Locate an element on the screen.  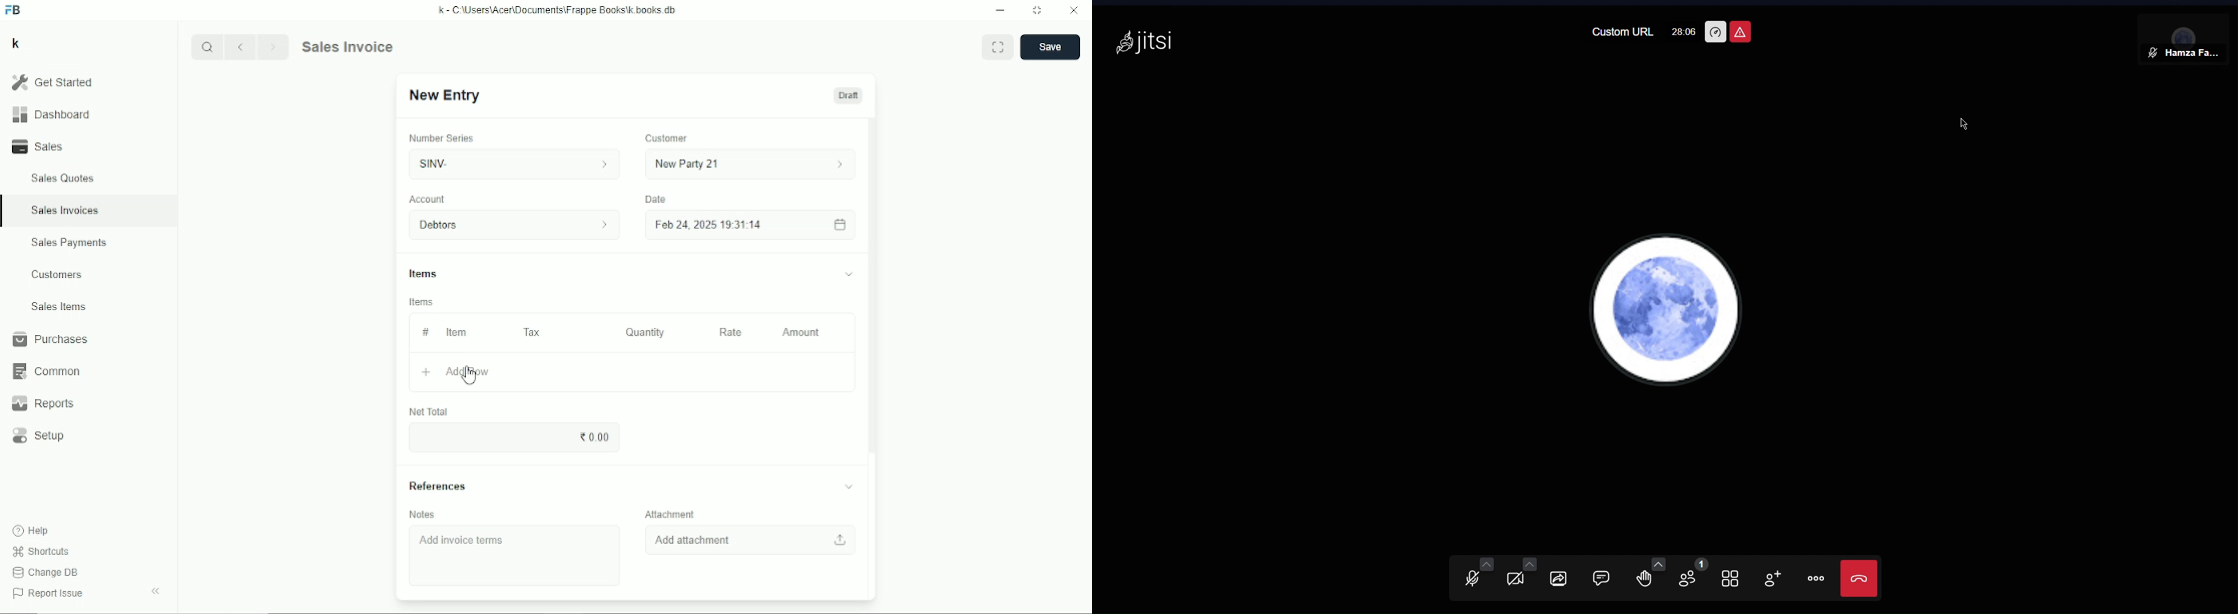
Sales payments is located at coordinates (72, 243).